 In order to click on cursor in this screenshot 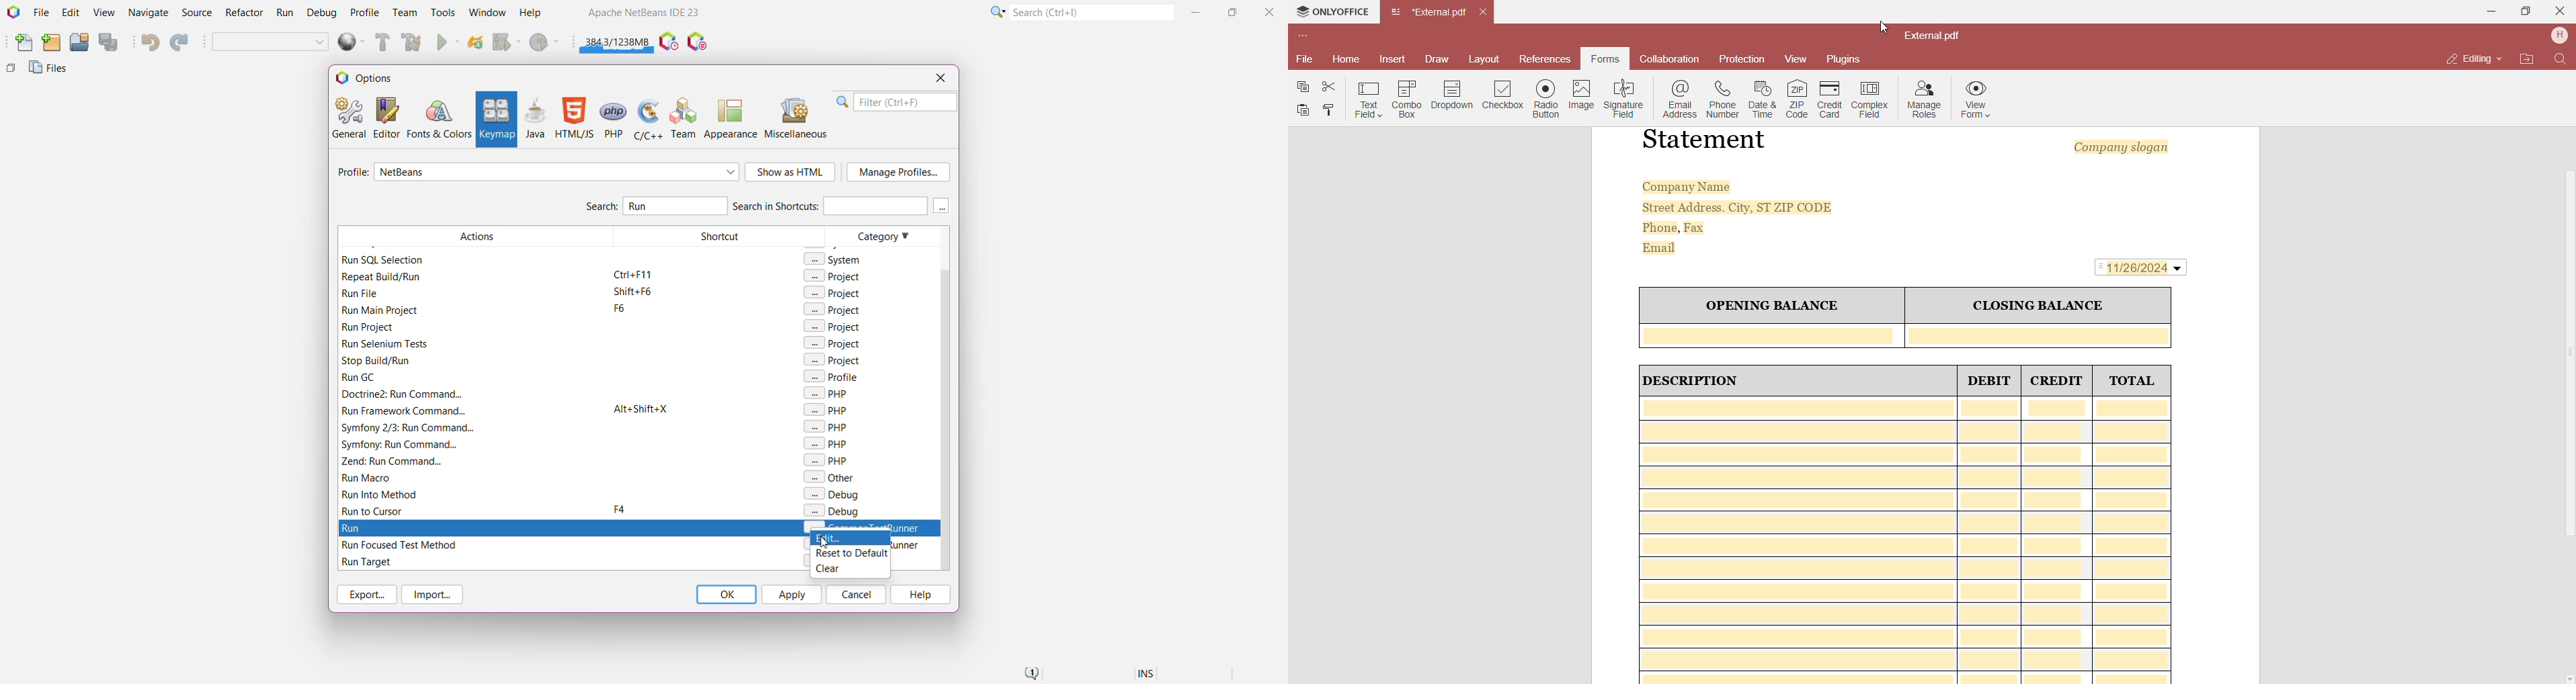, I will do `click(1885, 28)`.